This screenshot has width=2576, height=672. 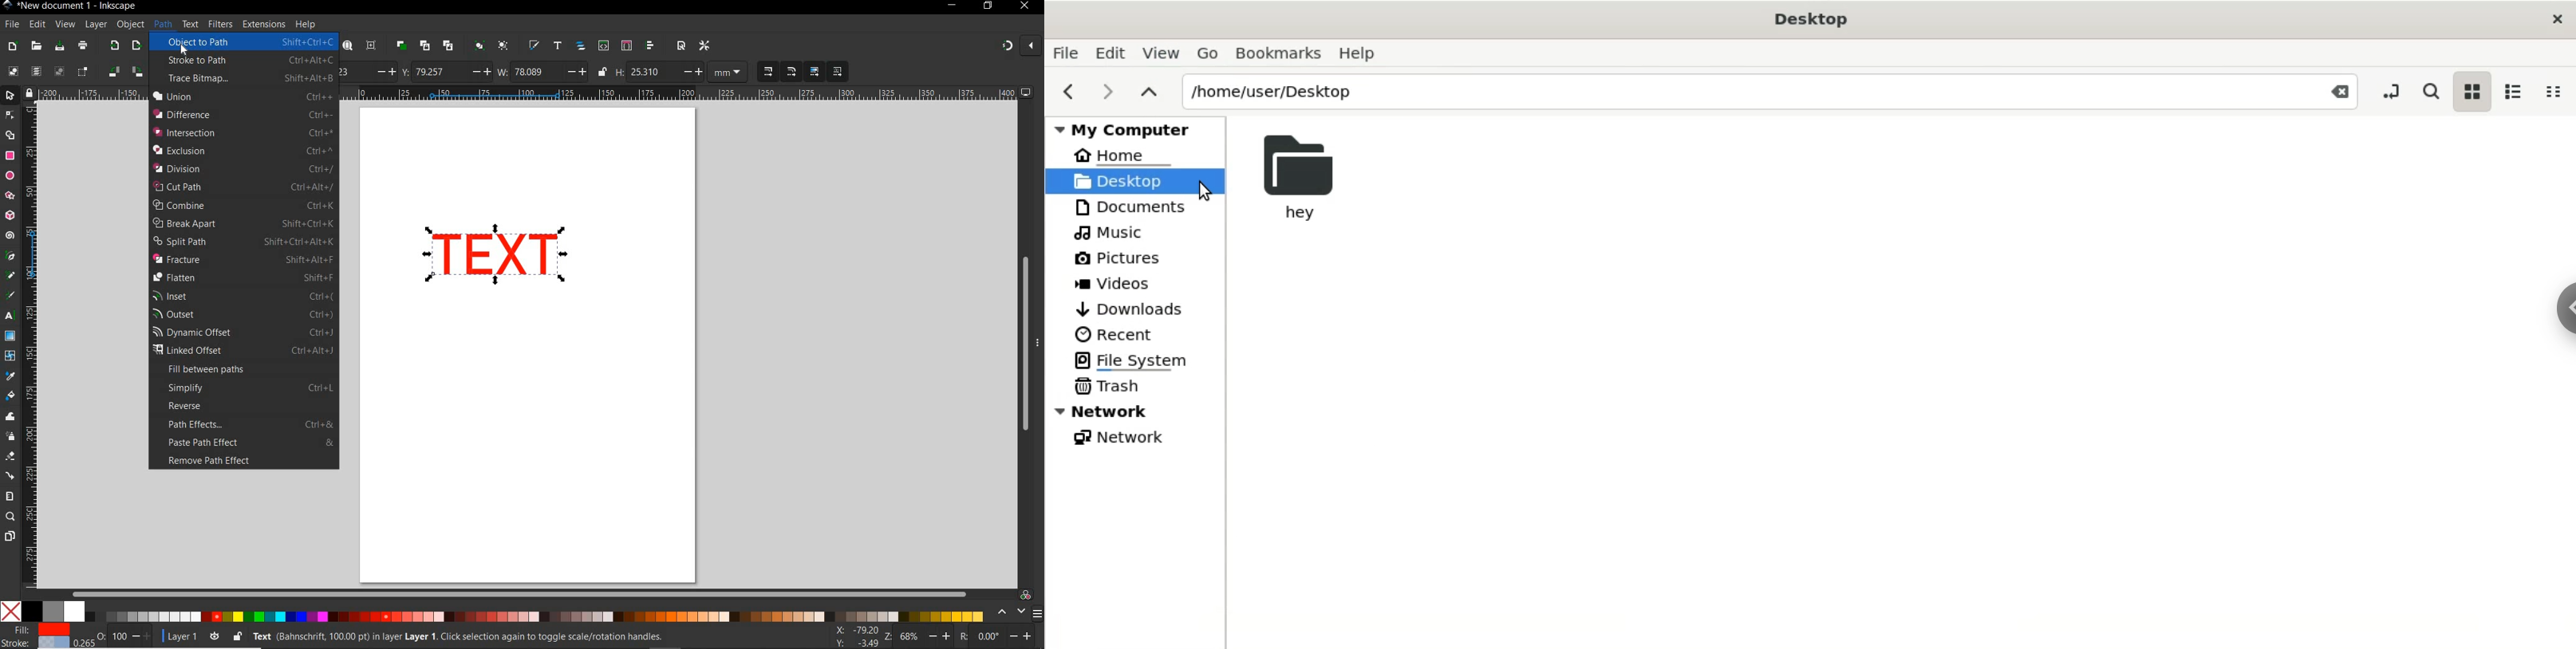 What do you see at coordinates (262, 24) in the screenshot?
I see `EXTENSIONS` at bounding box center [262, 24].